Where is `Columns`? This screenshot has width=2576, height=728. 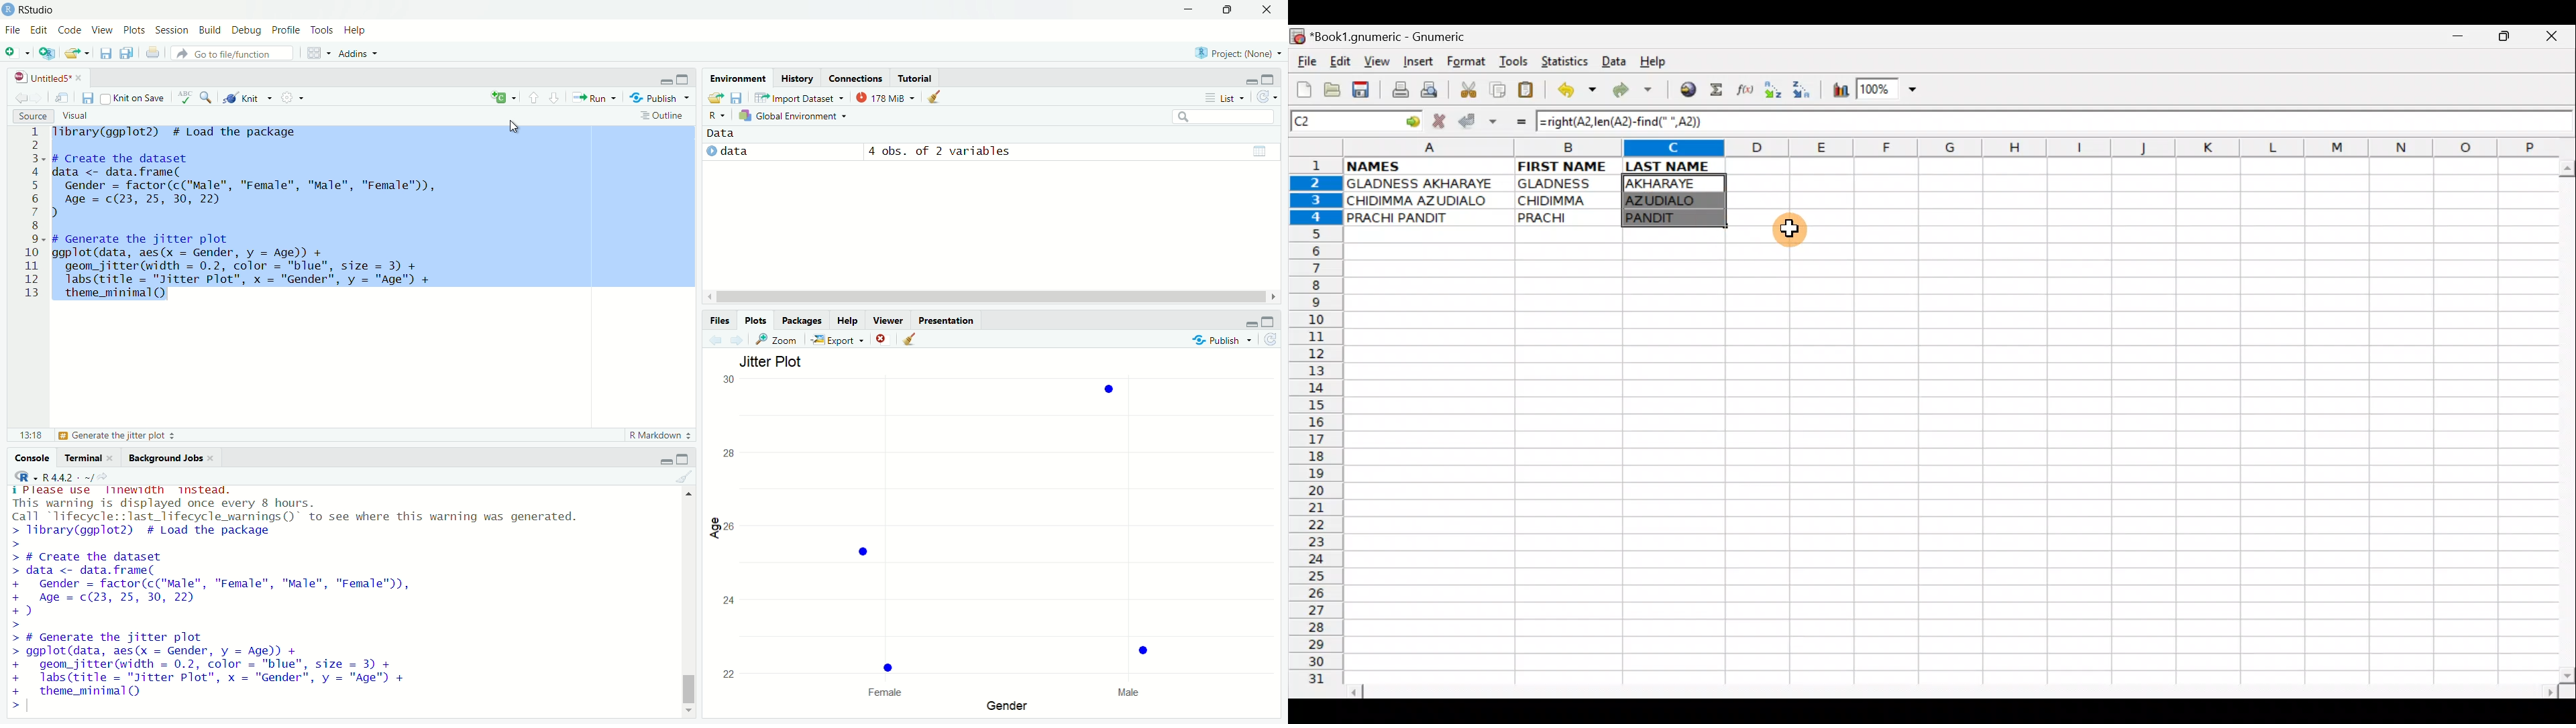
Columns is located at coordinates (1943, 149).